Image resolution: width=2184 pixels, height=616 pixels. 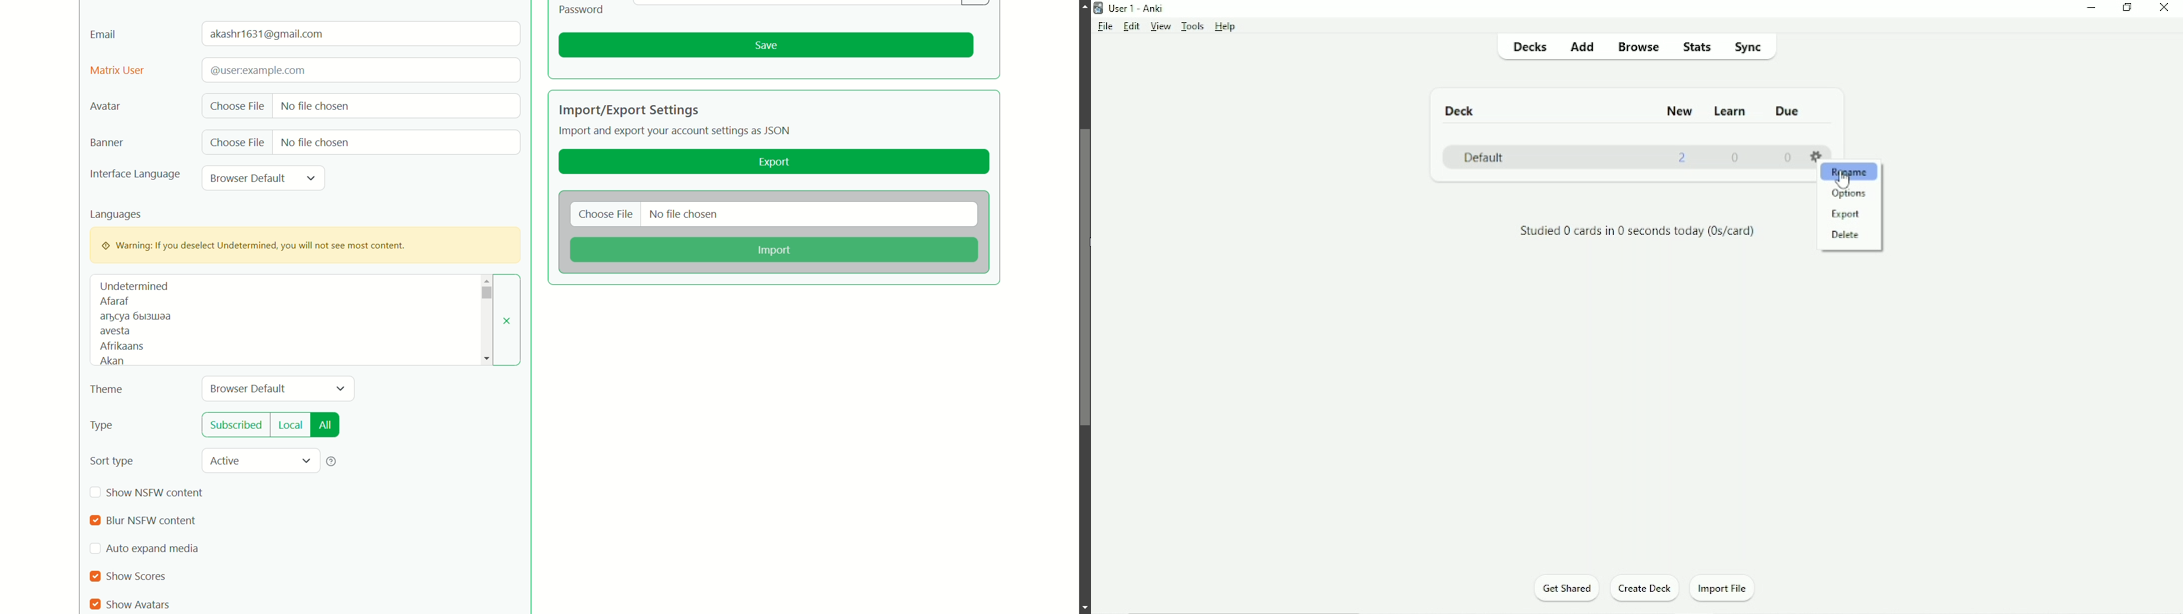 What do you see at coordinates (1817, 154) in the screenshot?
I see `Settings` at bounding box center [1817, 154].